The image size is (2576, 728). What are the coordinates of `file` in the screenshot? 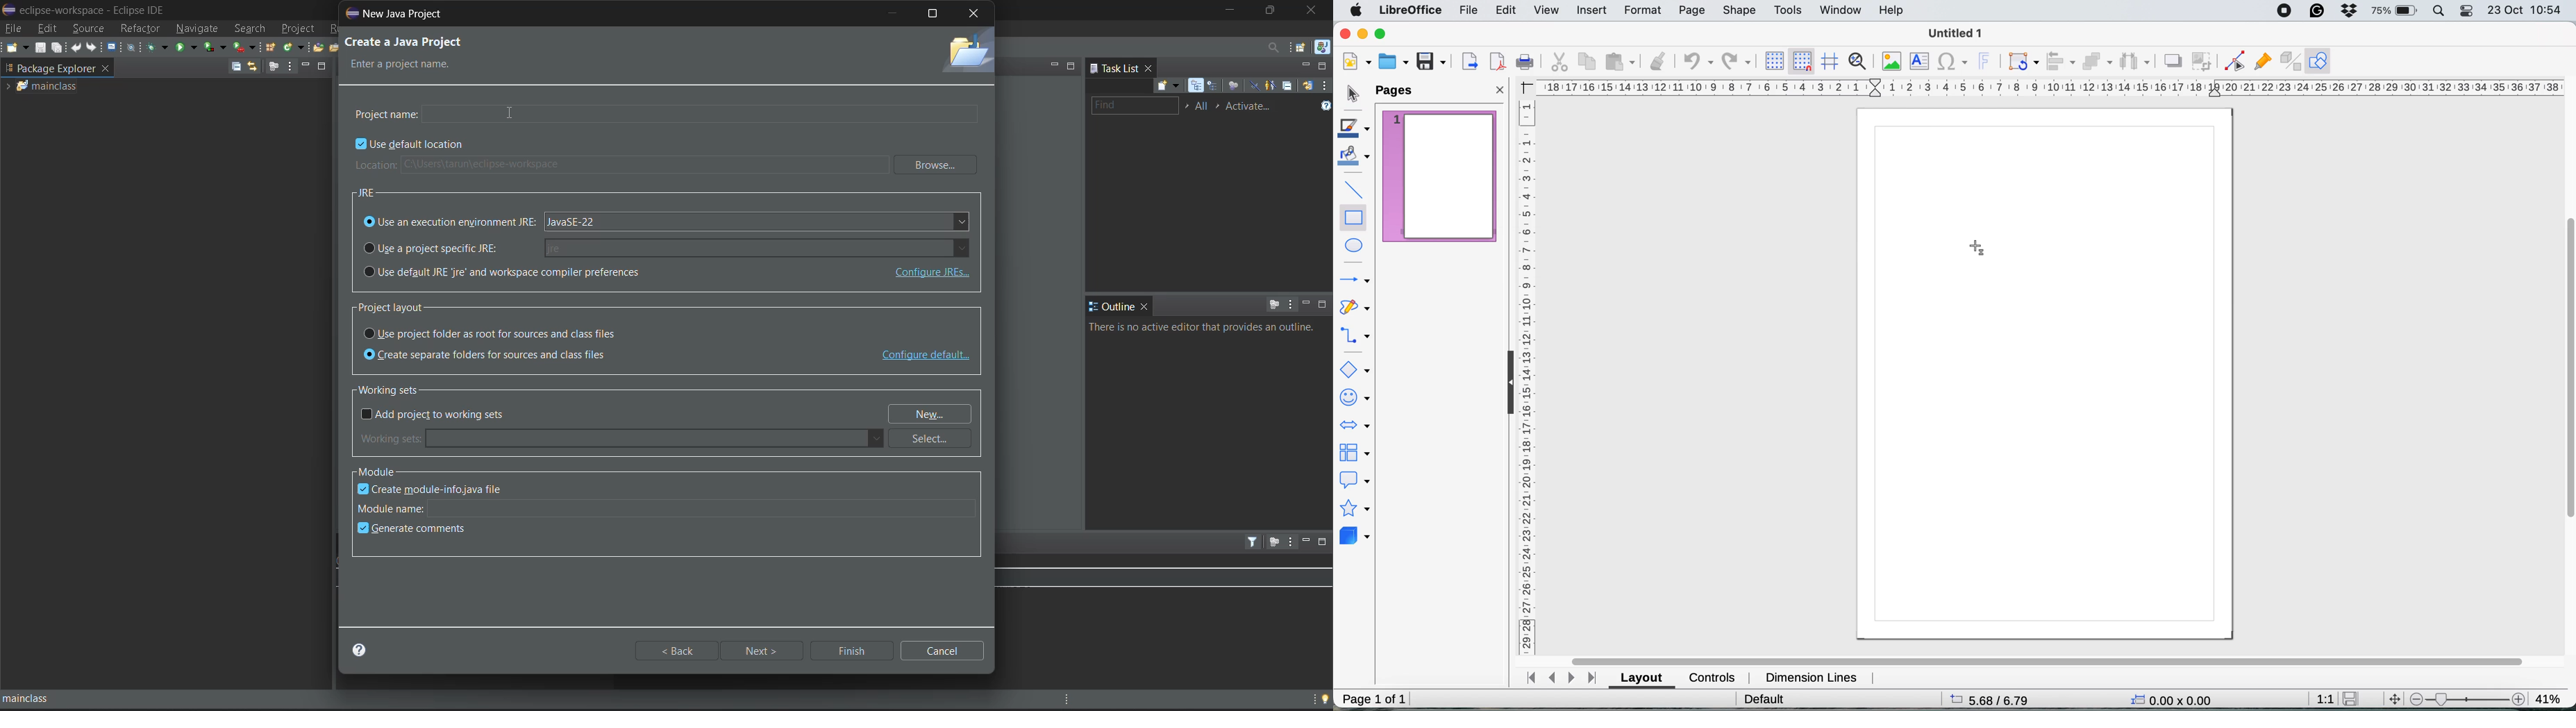 It's located at (1466, 11).